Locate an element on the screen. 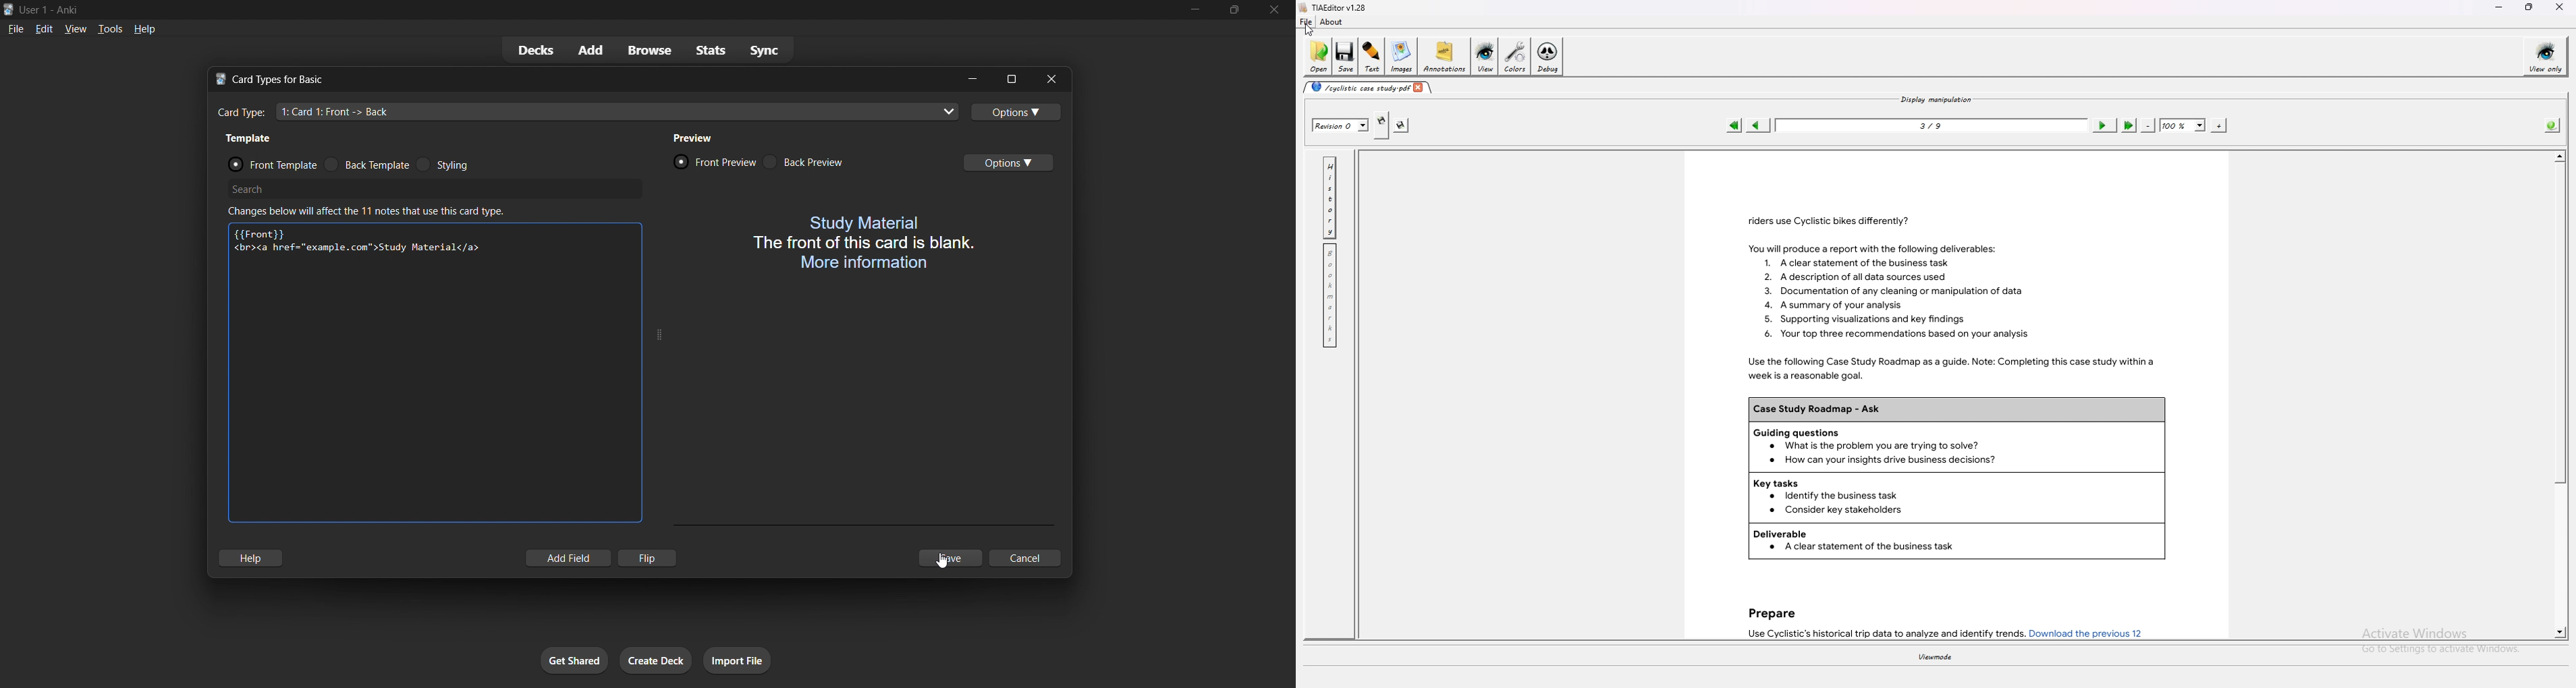 The image size is (2576, 700). browse is located at coordinates (645, 50).